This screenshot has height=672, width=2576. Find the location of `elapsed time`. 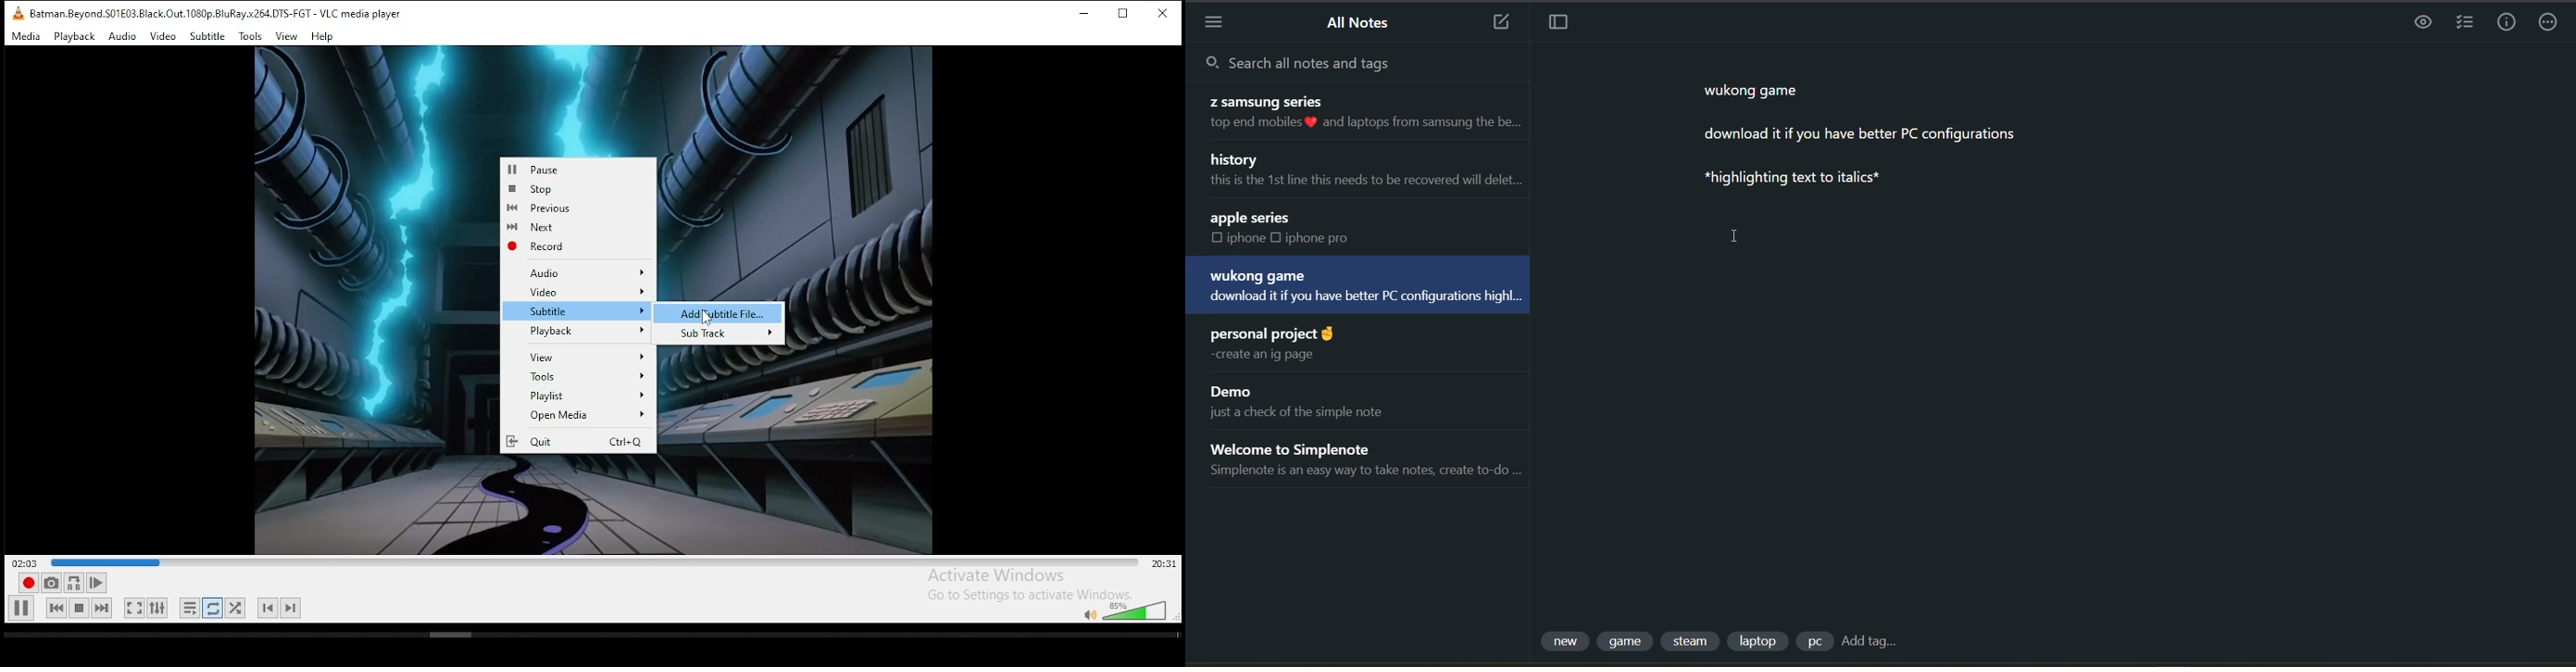

elapsed time is located at coordinates (24, 561).